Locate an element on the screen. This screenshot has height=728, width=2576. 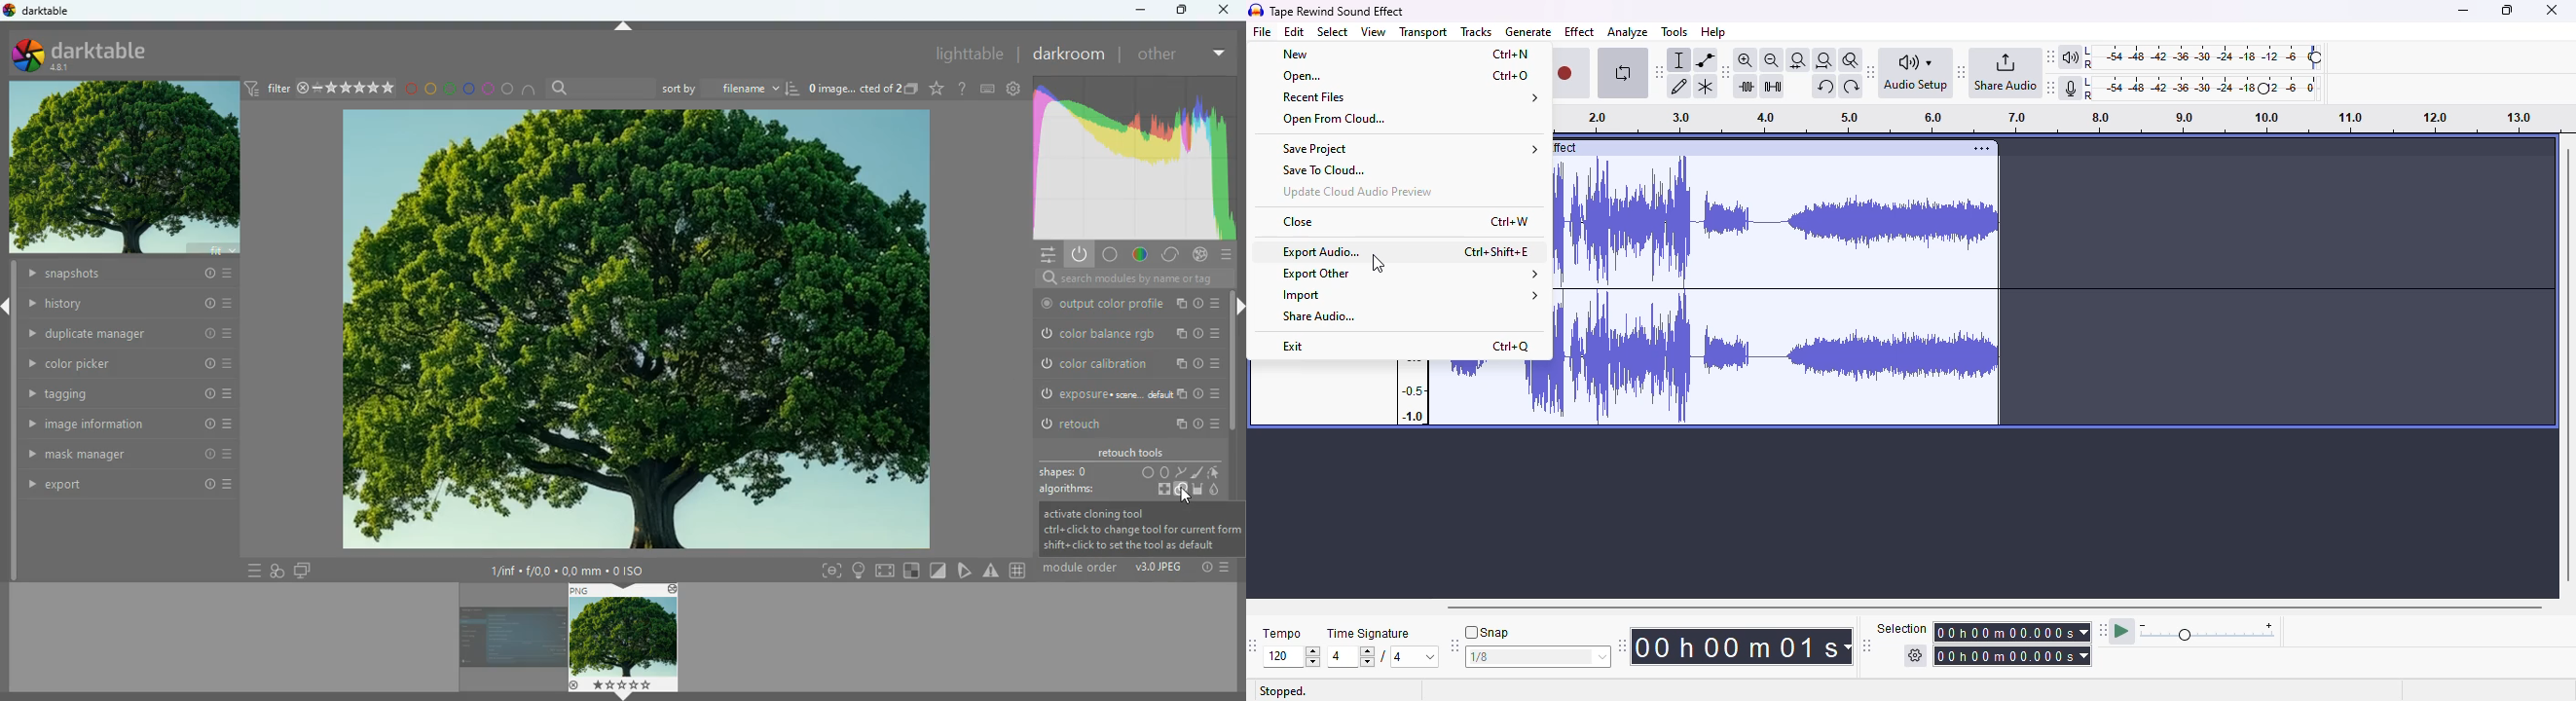
warning is located at coordinates (992, 570).